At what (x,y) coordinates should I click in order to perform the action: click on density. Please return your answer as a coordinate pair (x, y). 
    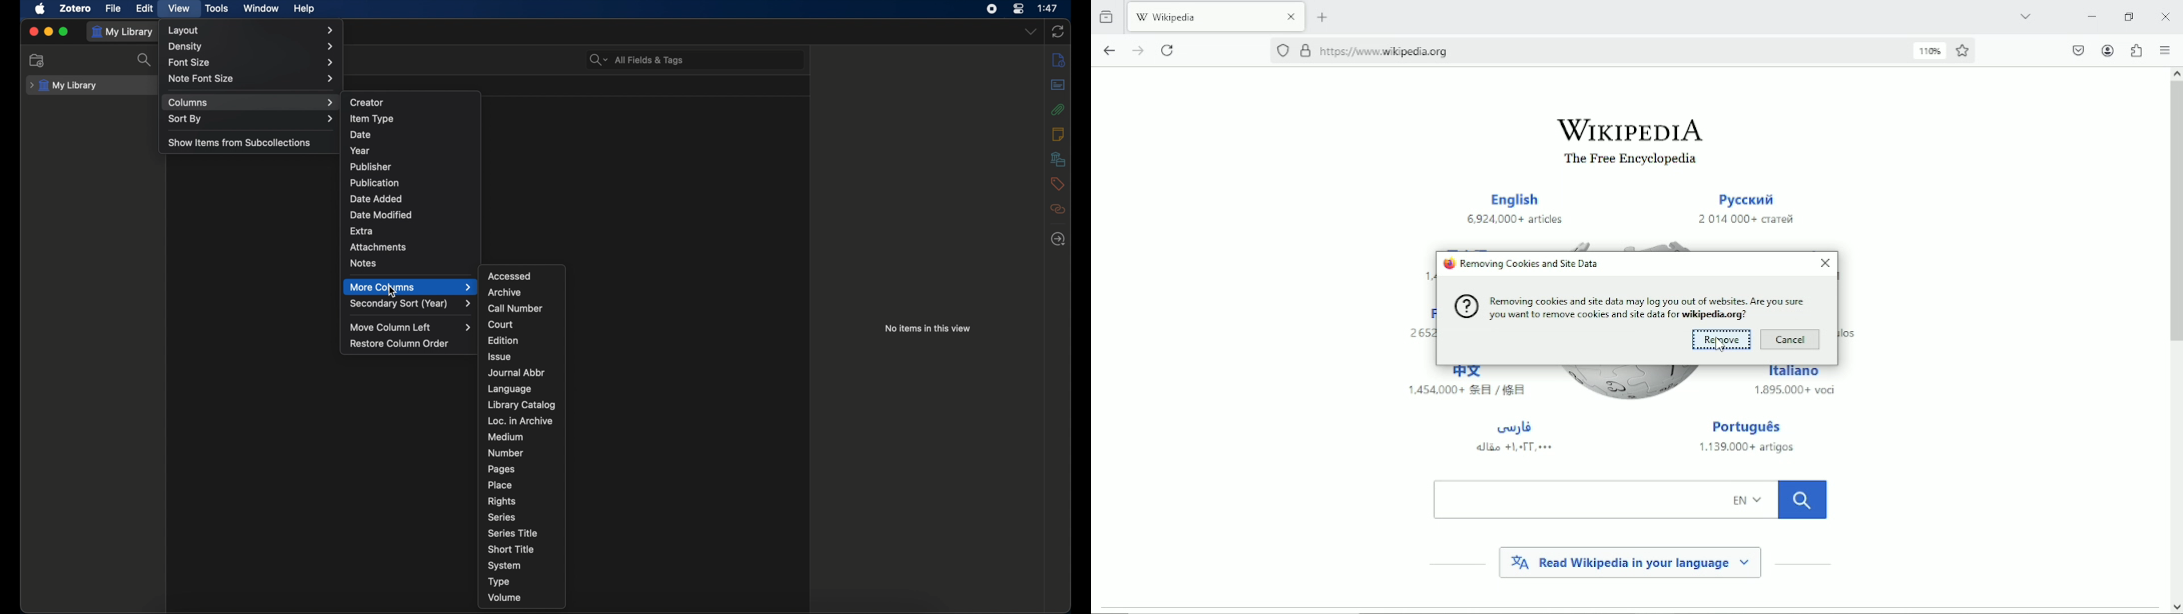
    Looking at the image, I should click on (253, 47).